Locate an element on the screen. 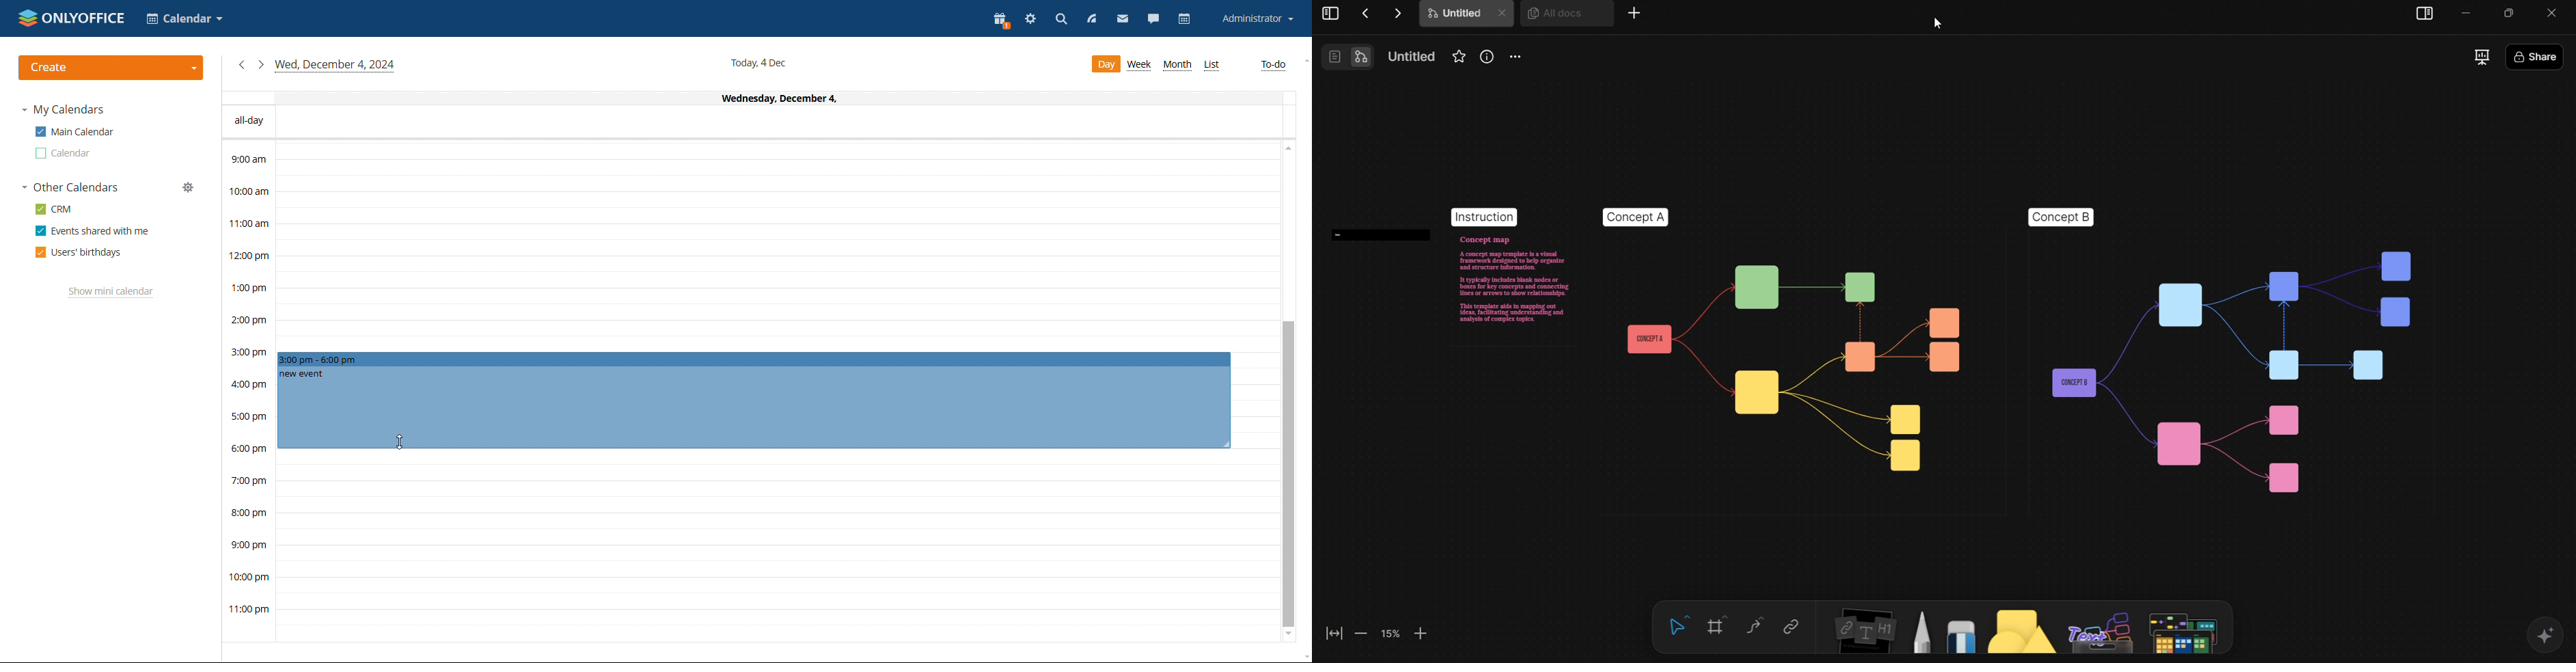  scroll up is located at coordinates (1304, 62).